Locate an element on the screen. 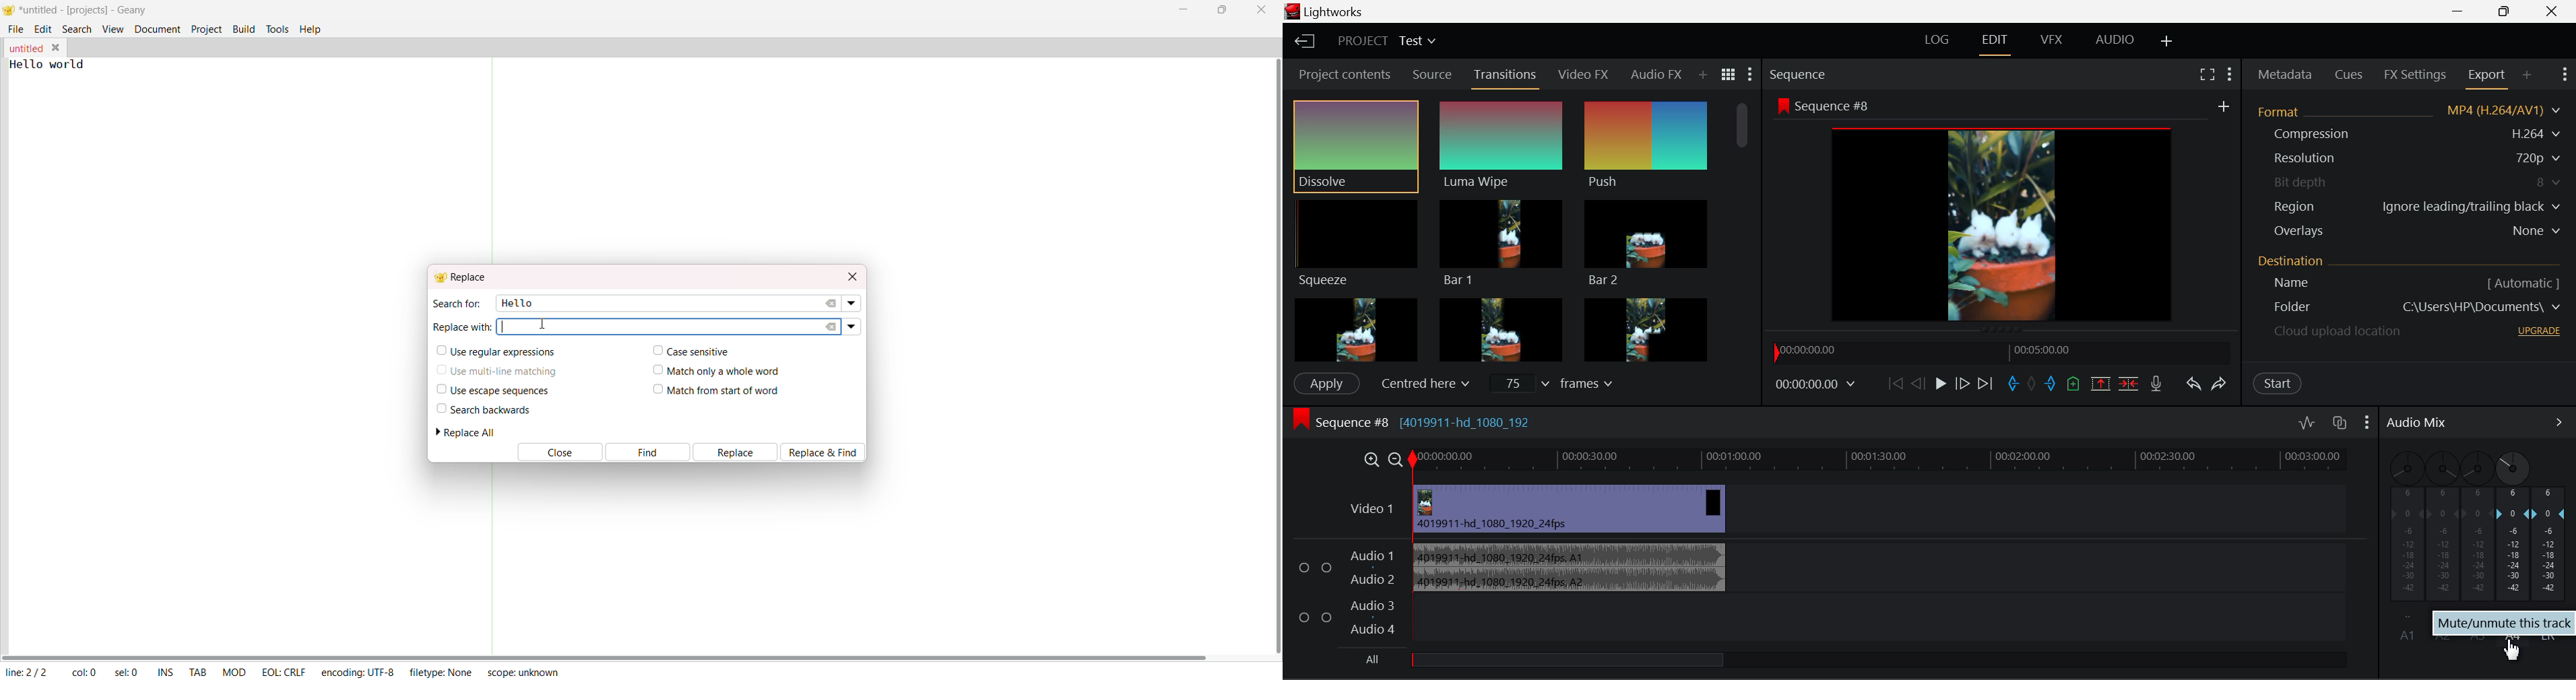 This screenshot has height=700, width=2576. project is located at coordinates (207, 28).